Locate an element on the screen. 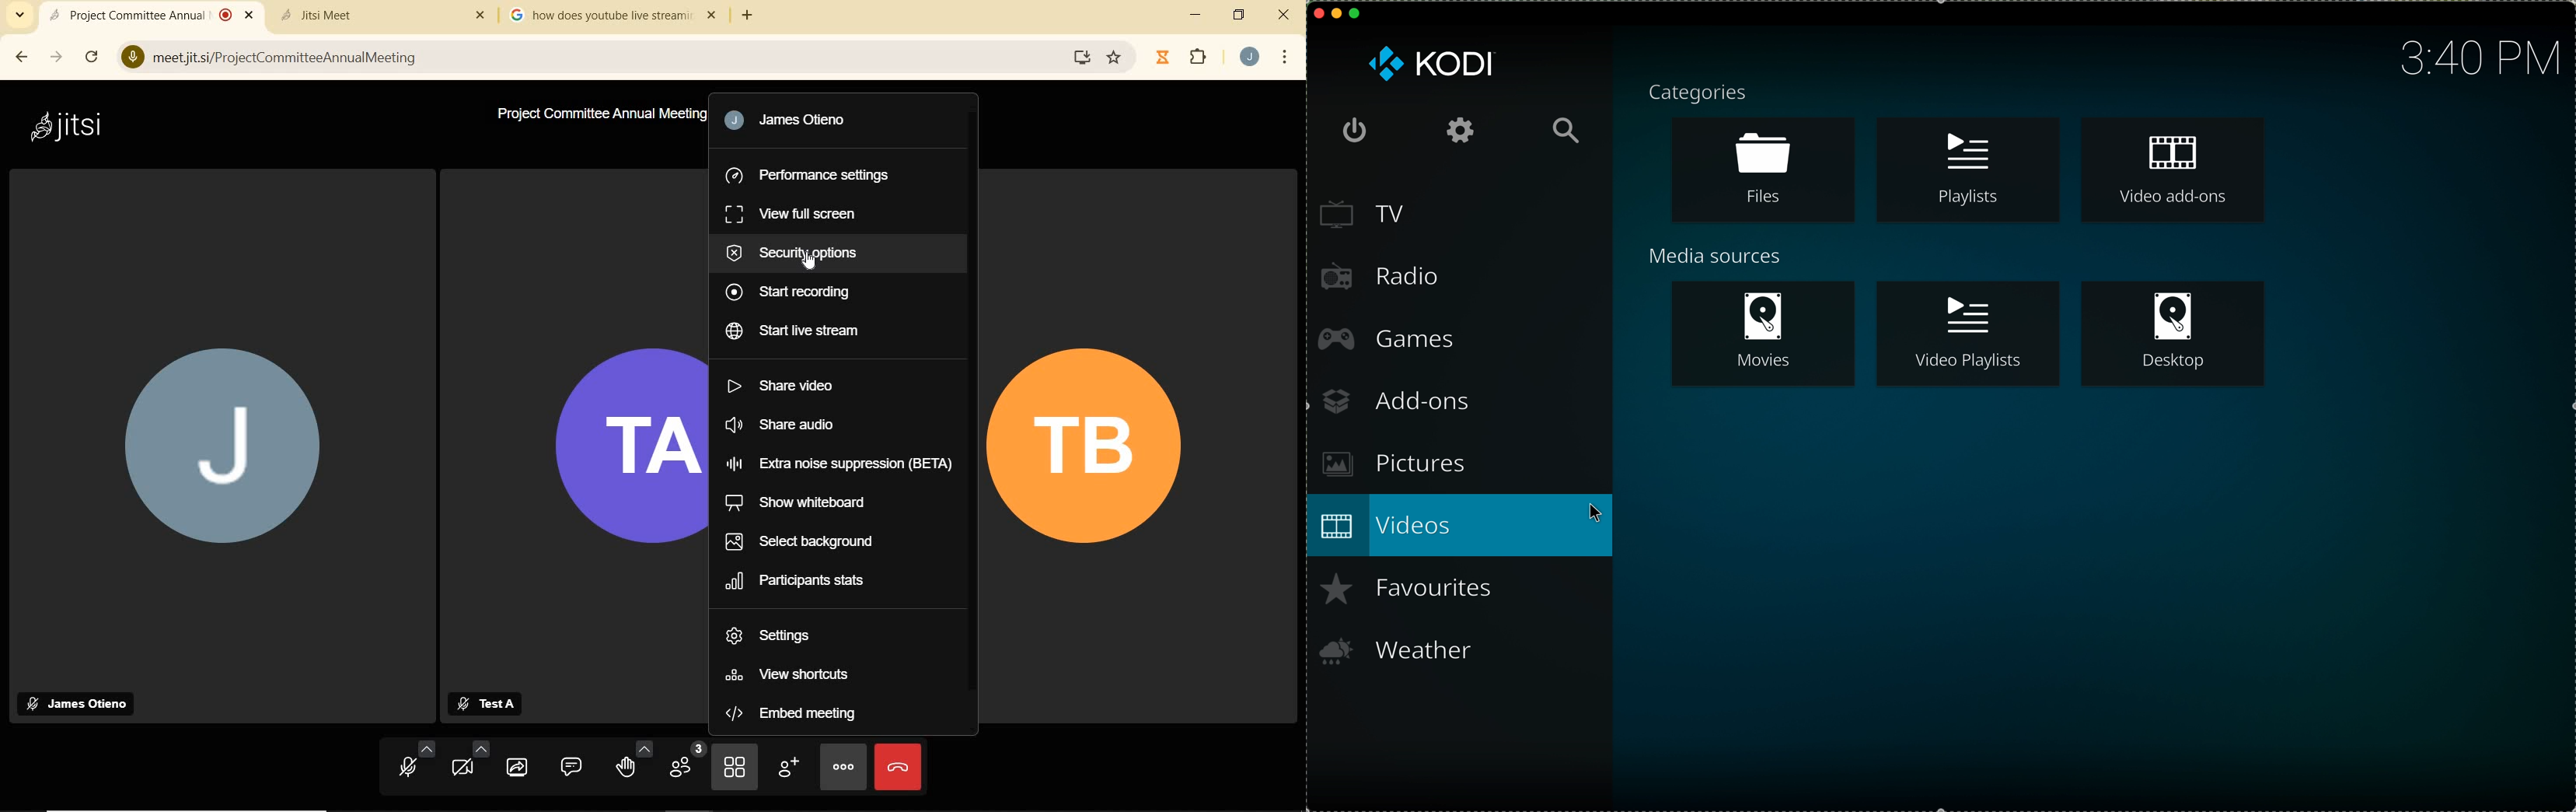 Image resolution: width=2576 pixels, height=812 pixels. desktop button is located at coordinates (2173, 334).